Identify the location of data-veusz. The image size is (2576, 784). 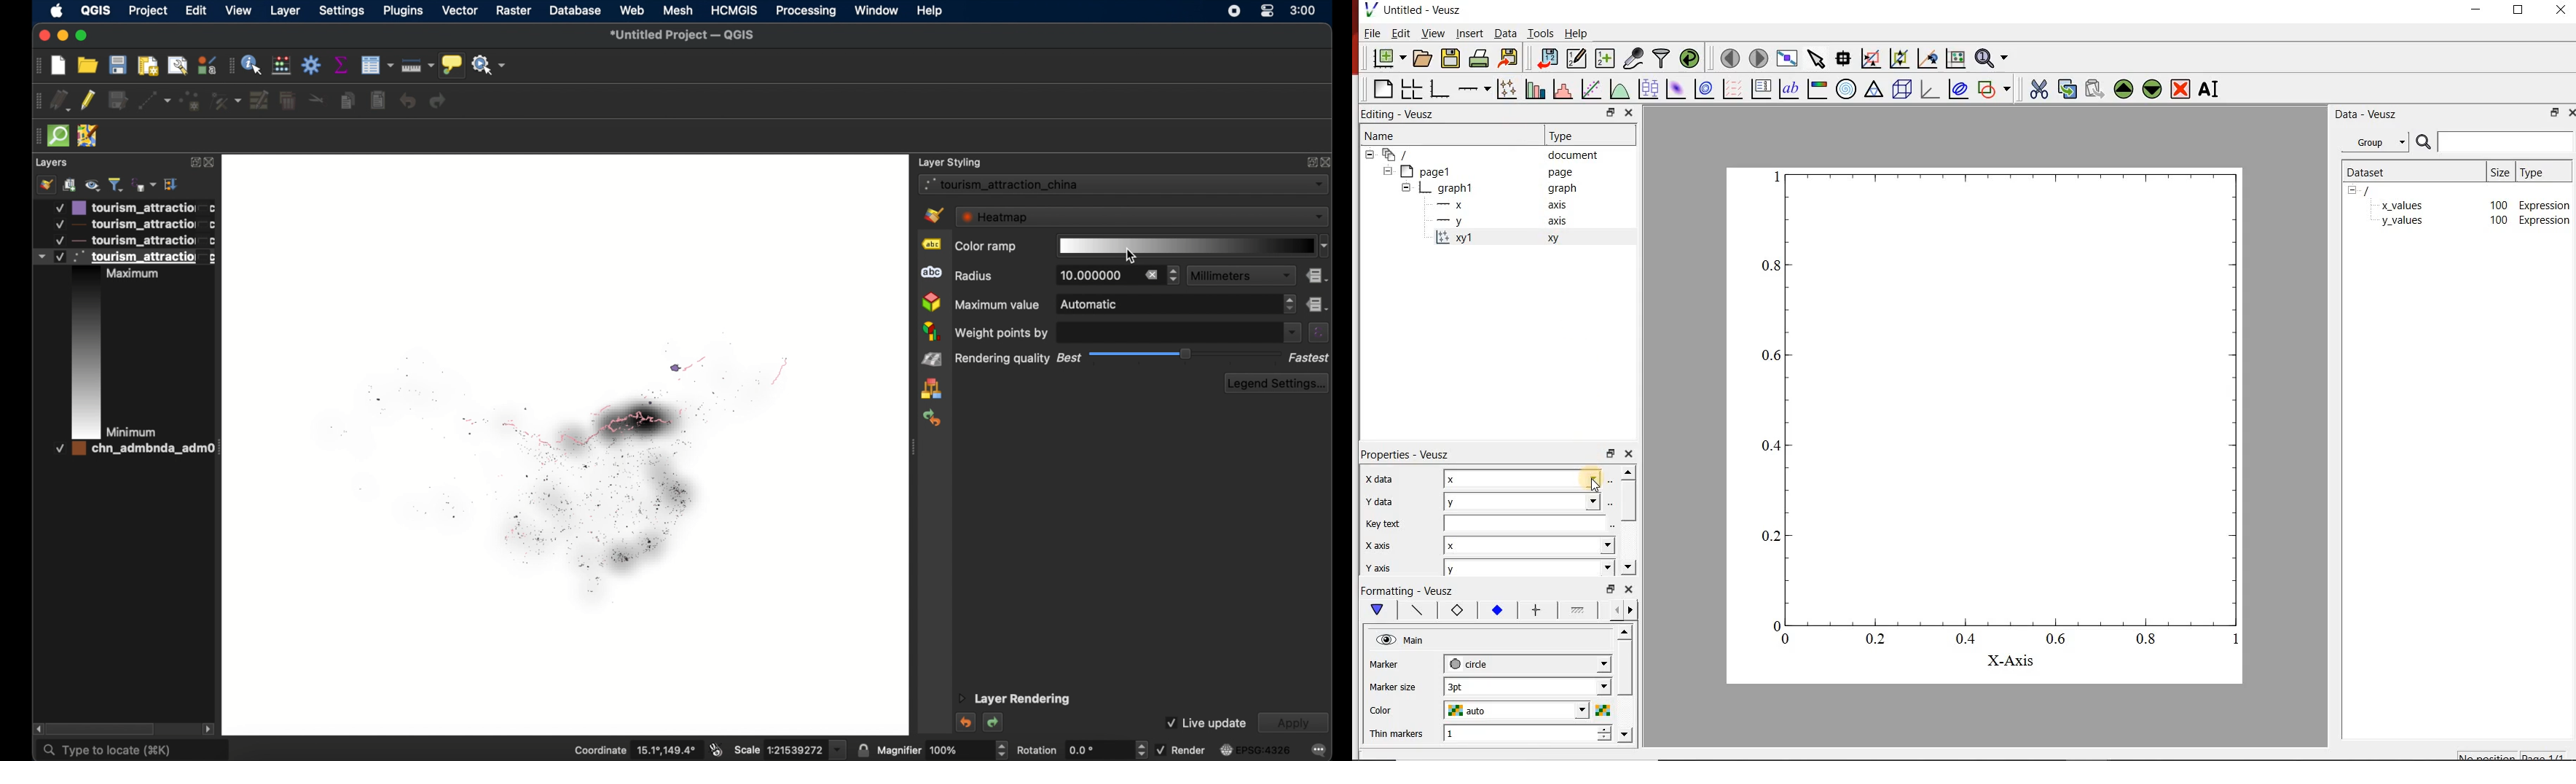
(2367, 116).